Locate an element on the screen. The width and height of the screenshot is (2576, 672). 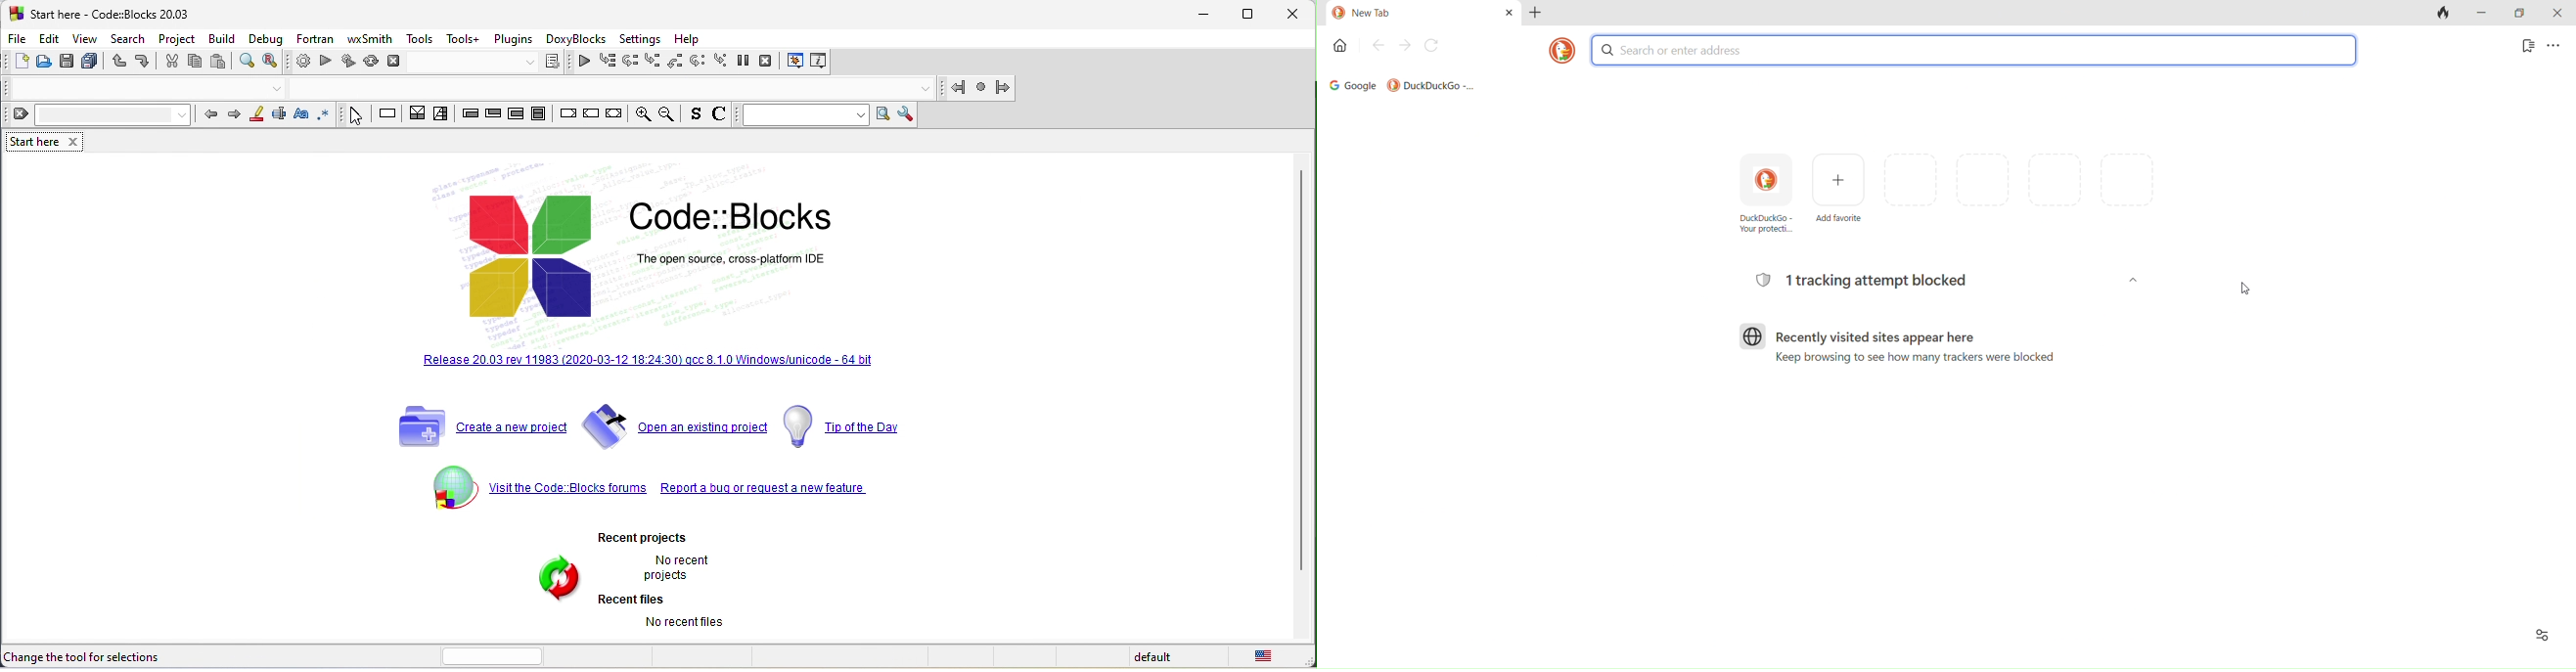
next line is located at coordinates (633, 65).